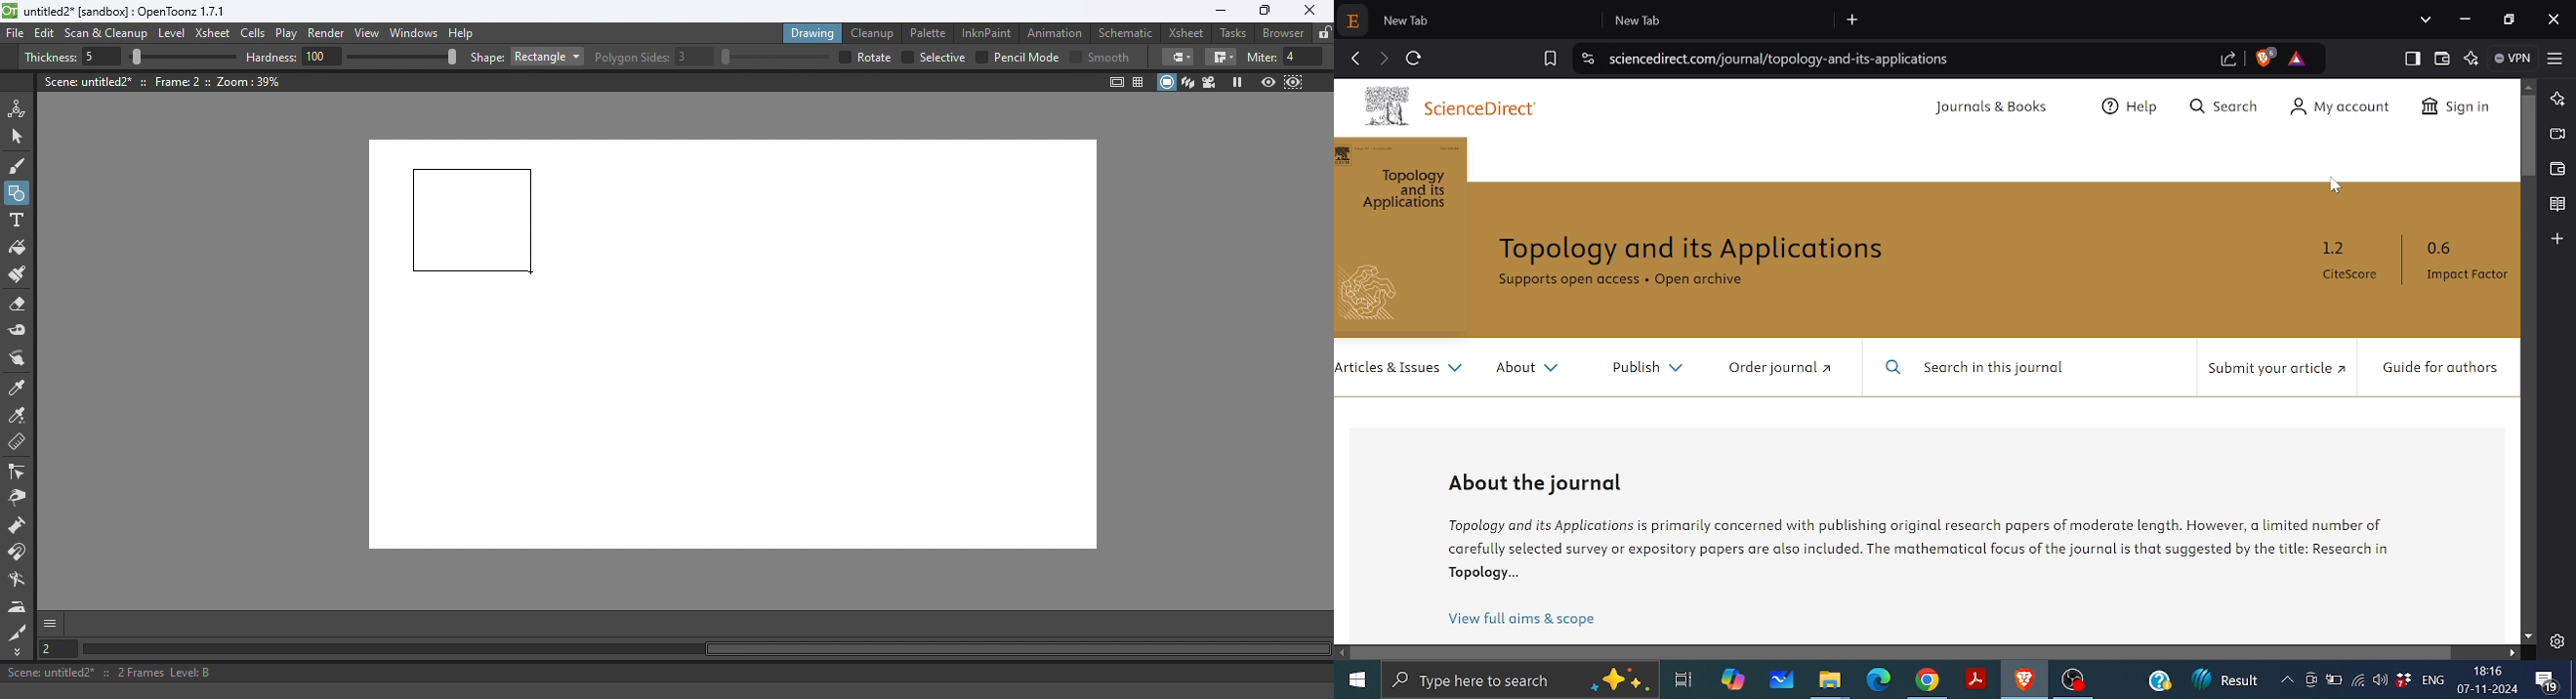  I want to click on slider, so click(401, 56).